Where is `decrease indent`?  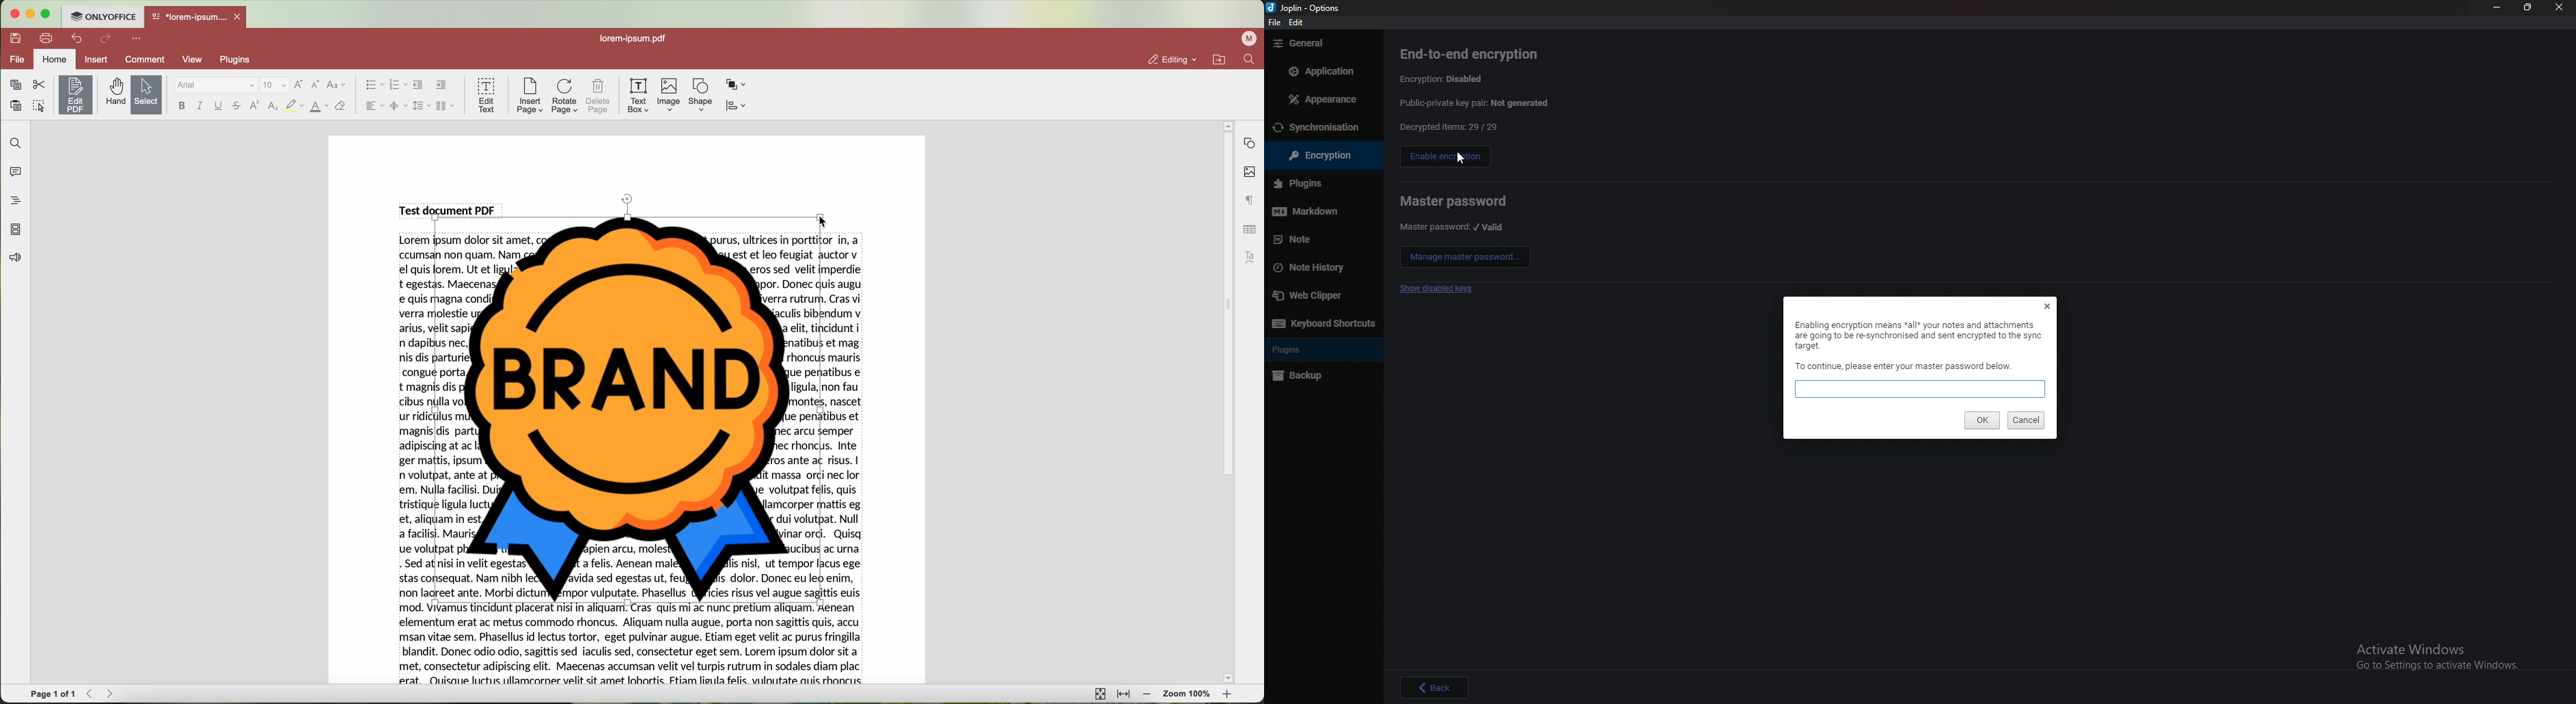 decrease indent is located at coordinates (419, 85).